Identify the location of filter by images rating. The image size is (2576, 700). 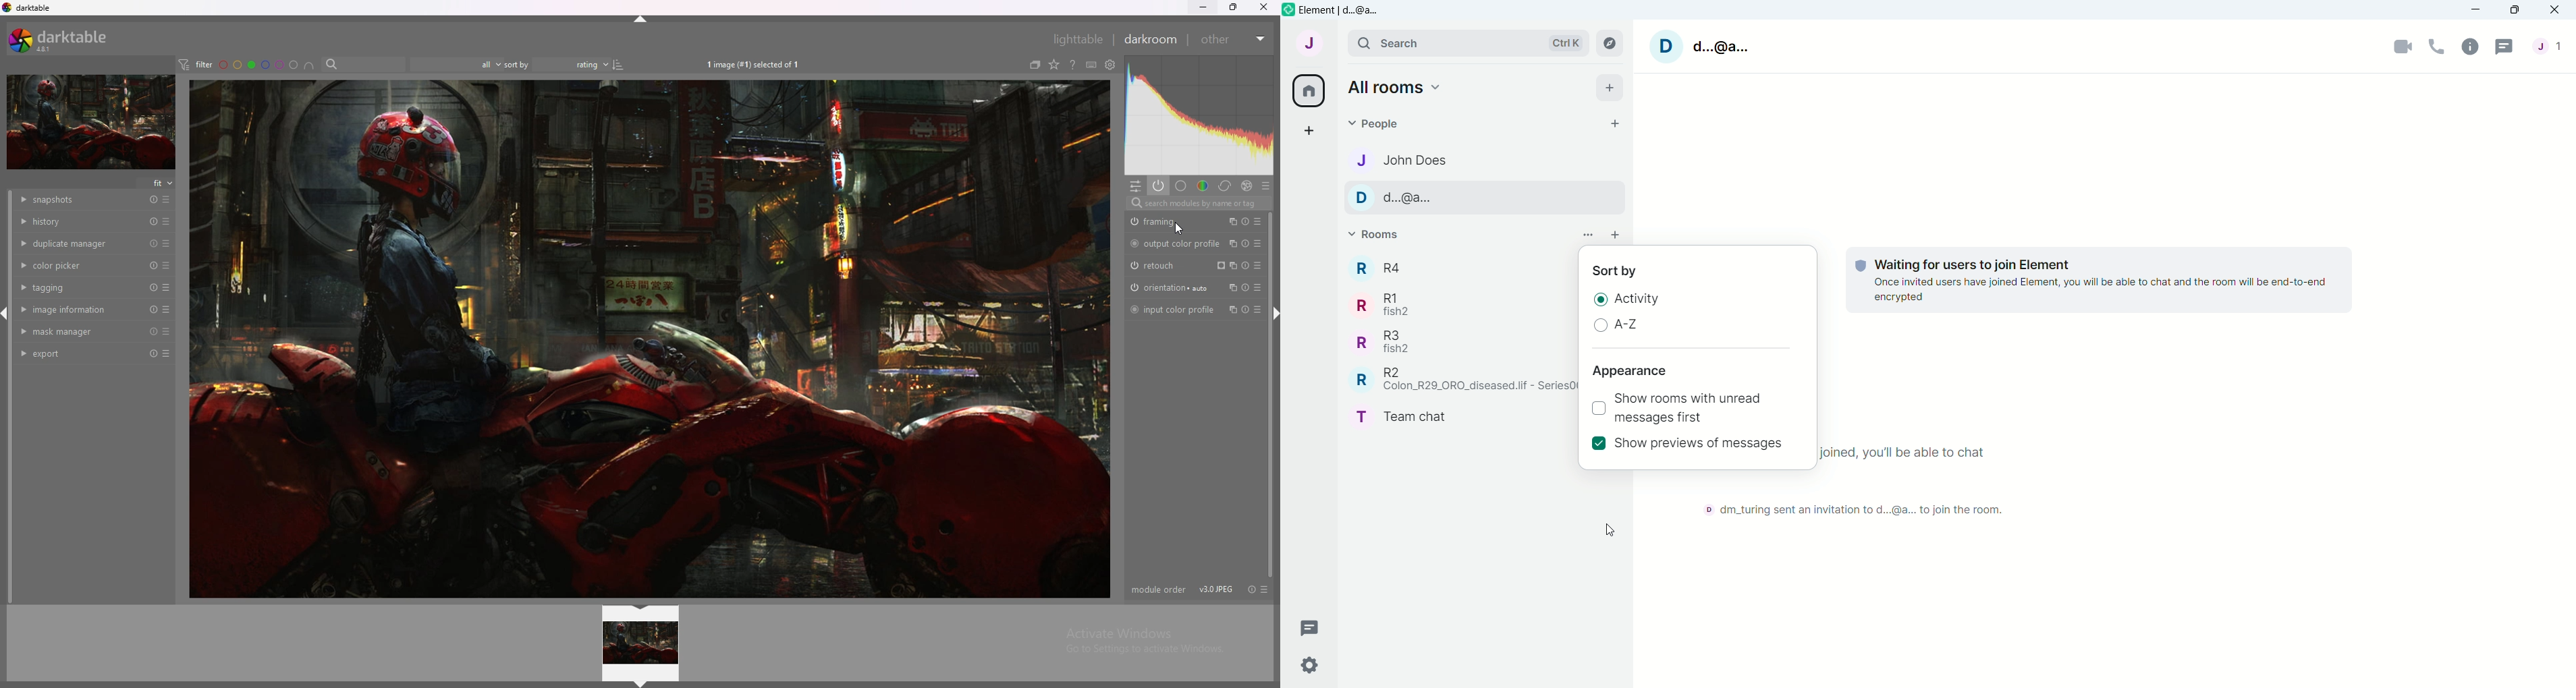
(450, 63).